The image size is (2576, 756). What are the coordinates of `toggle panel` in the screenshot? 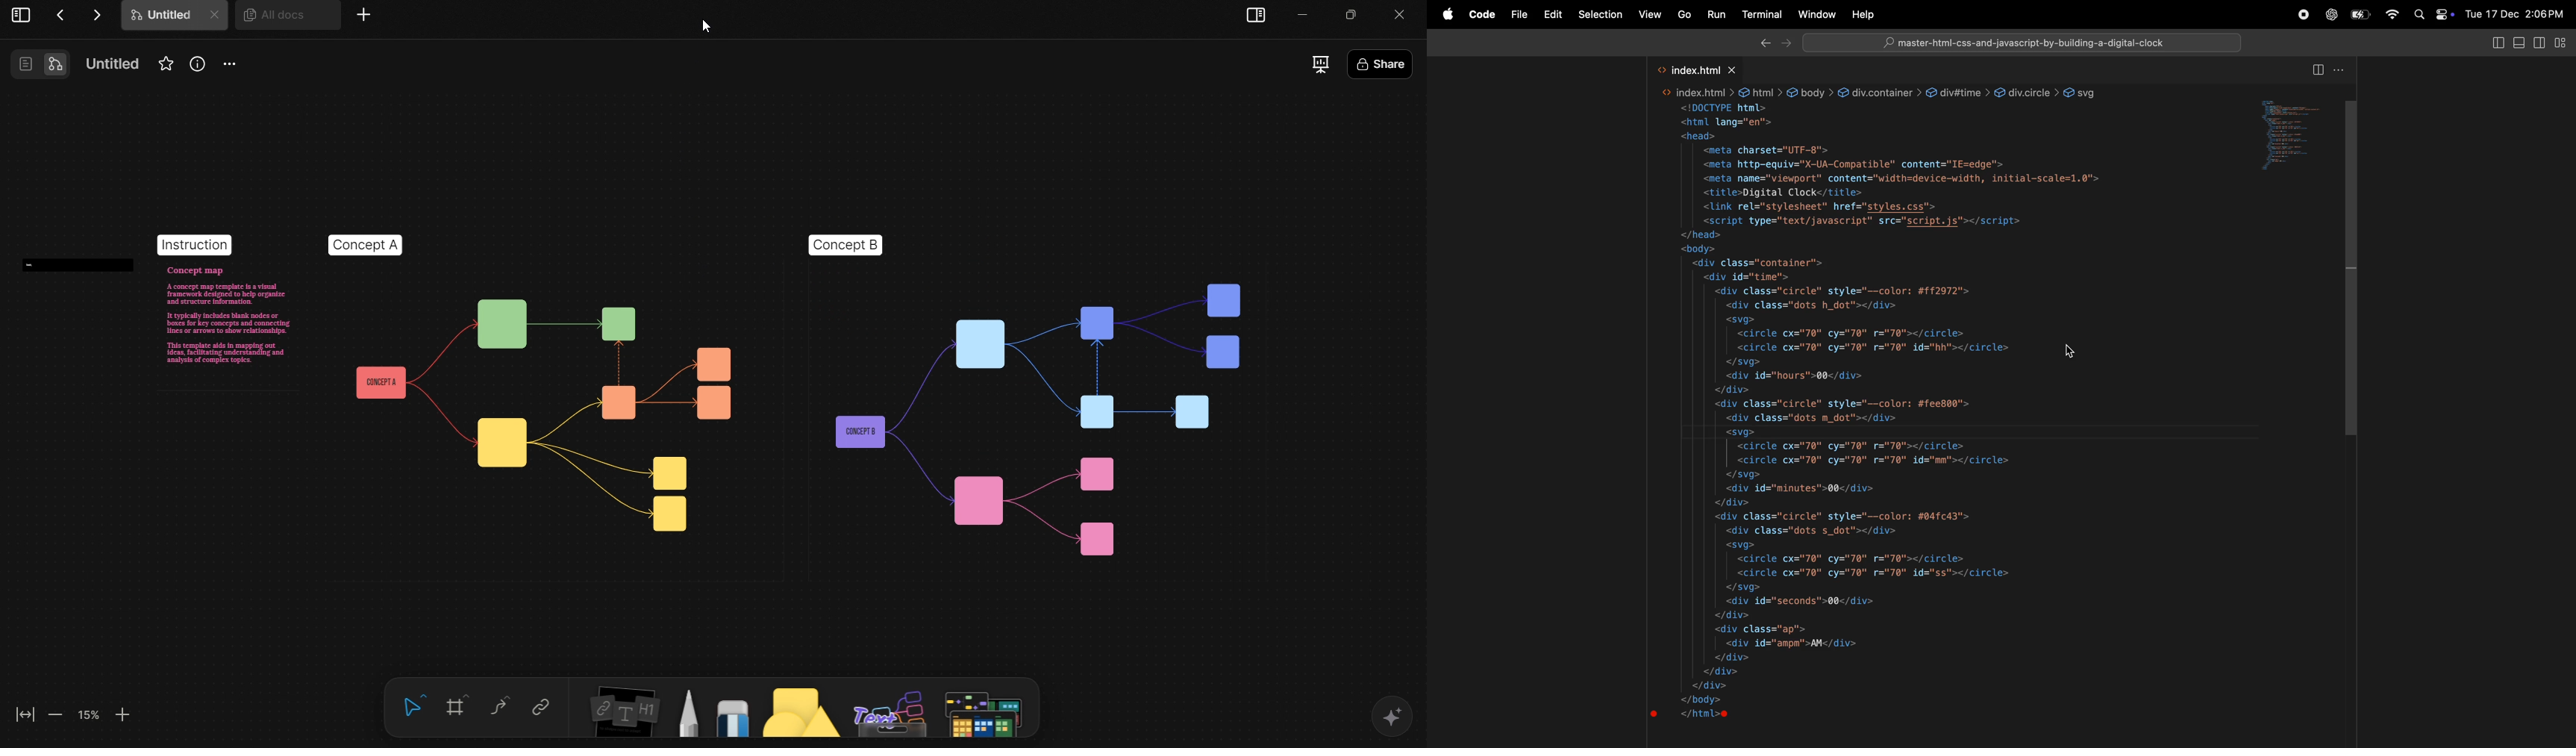 It's located at (2296, 138).